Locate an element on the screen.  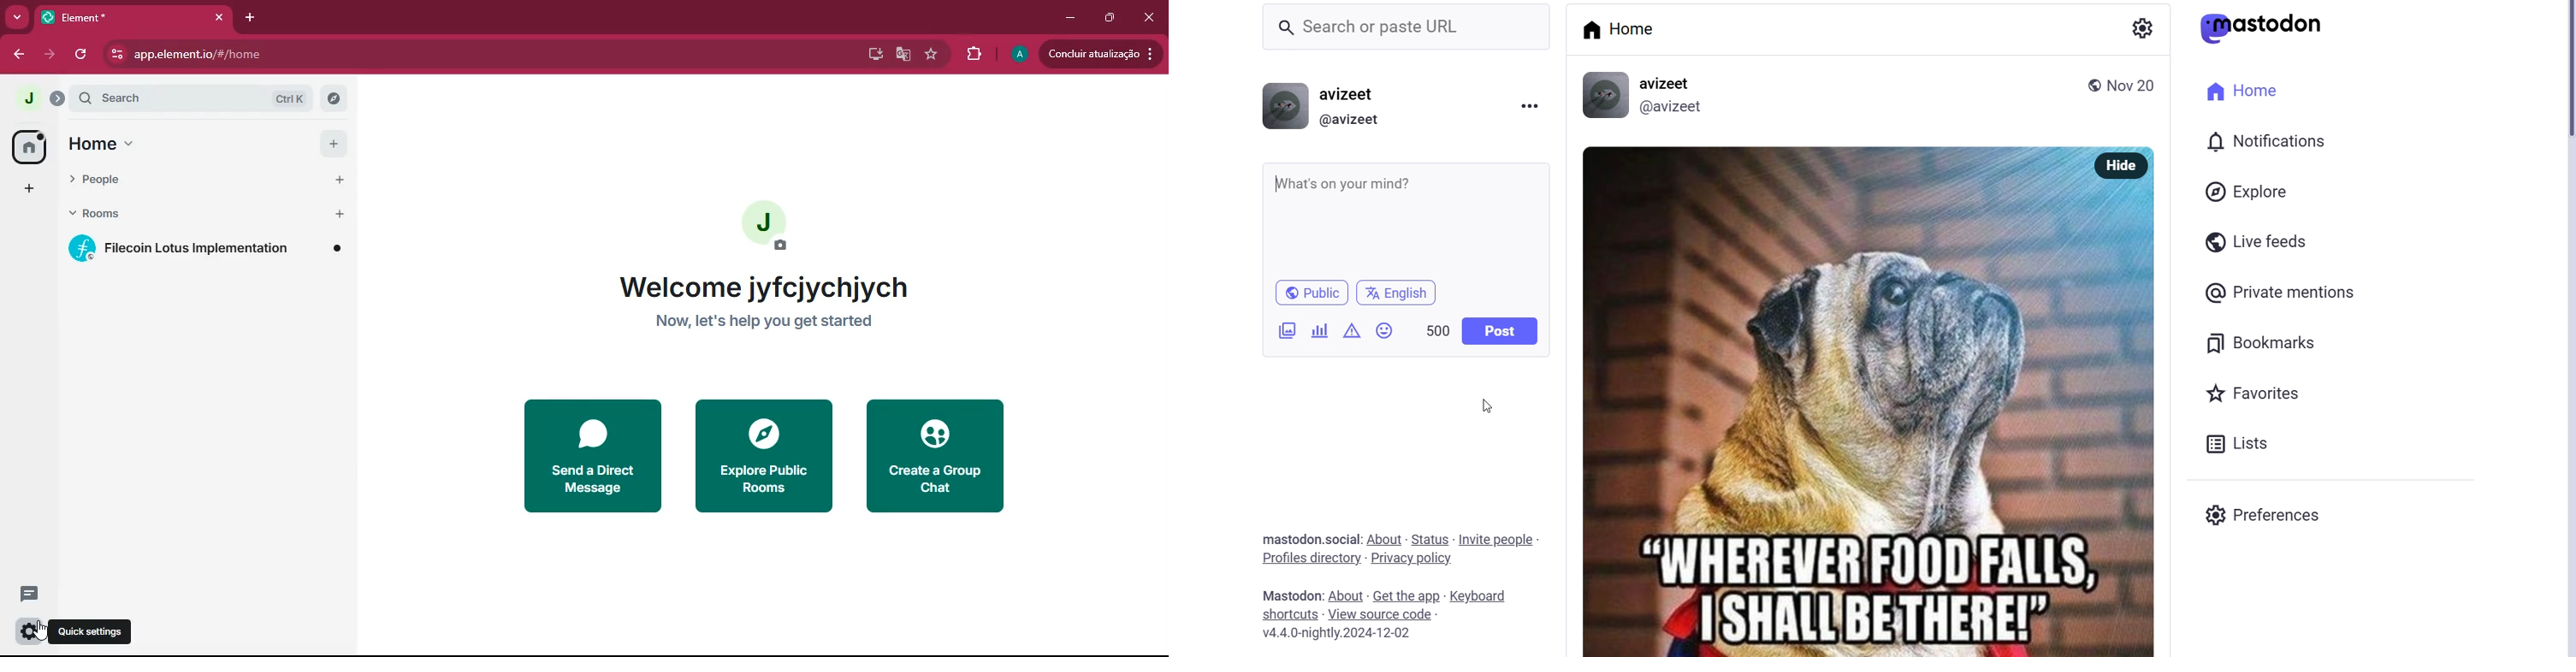
add is located at coordinates (26, 192).